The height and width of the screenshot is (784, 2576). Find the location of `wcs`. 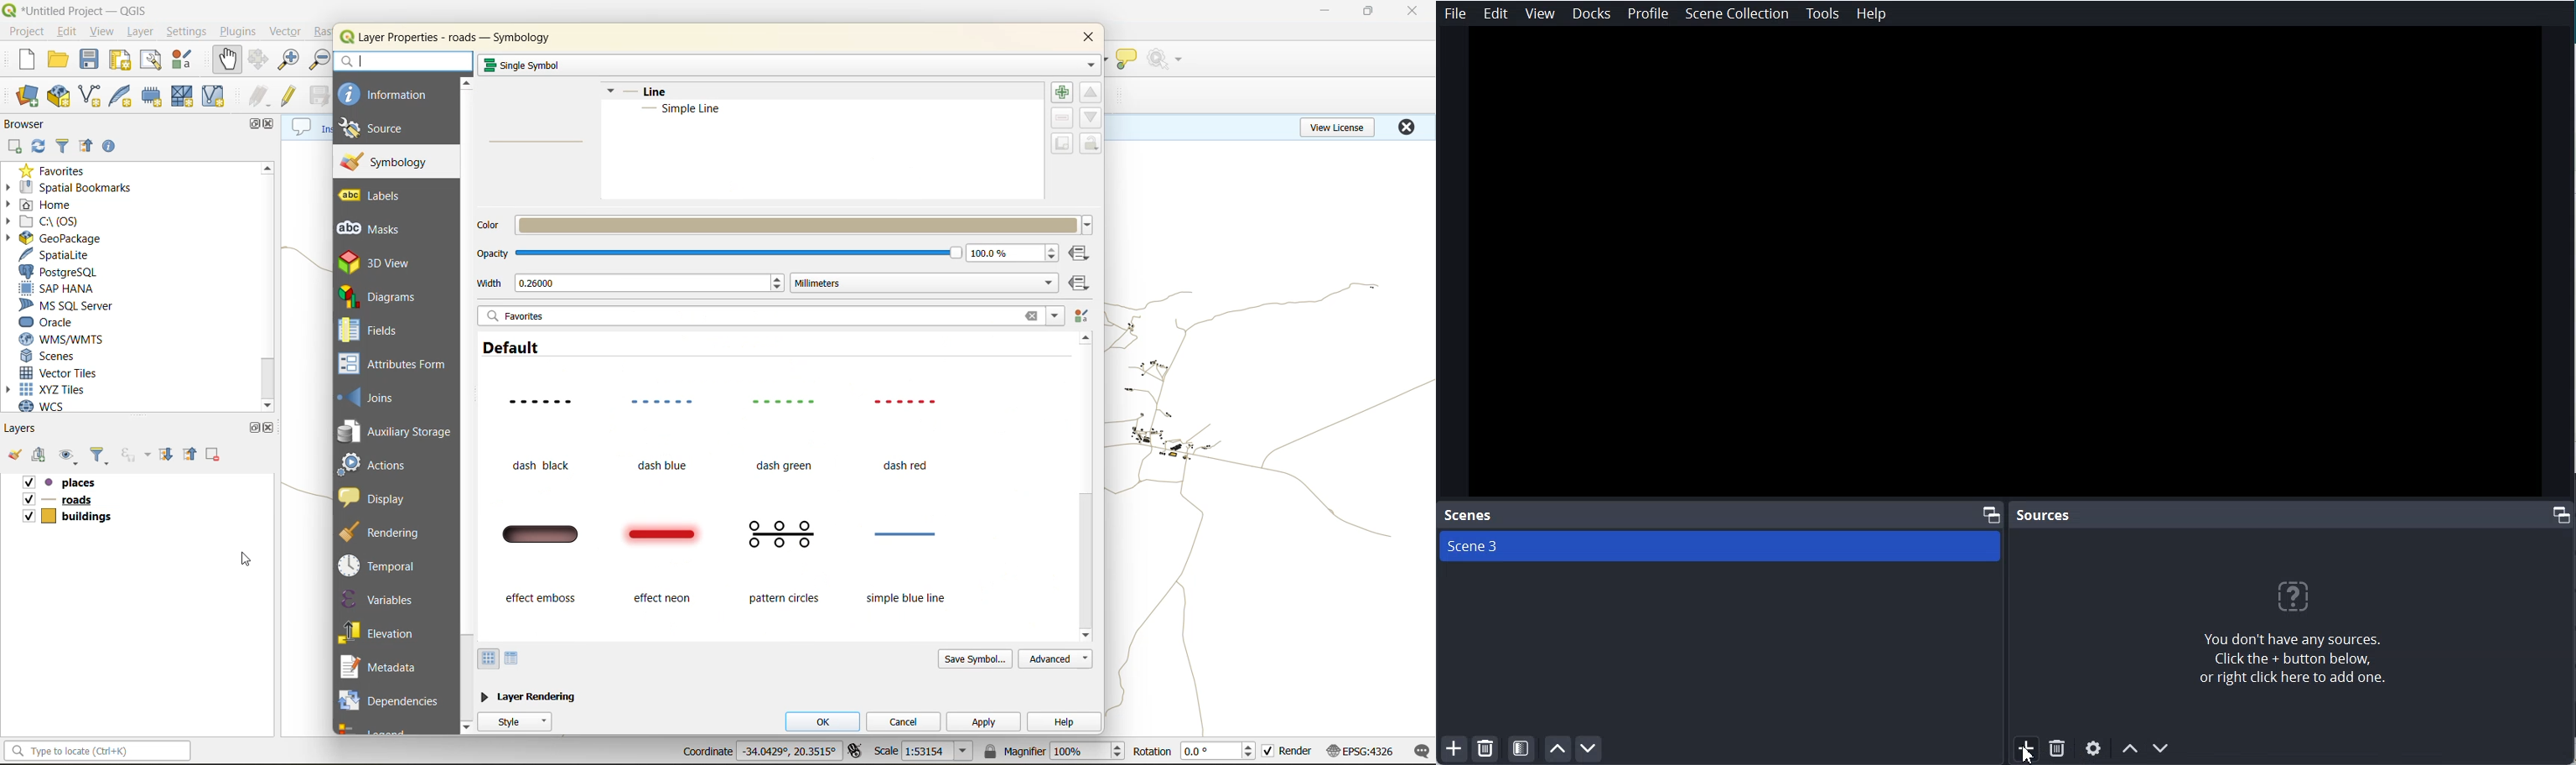

wcs is located at coordinates (52, 407).